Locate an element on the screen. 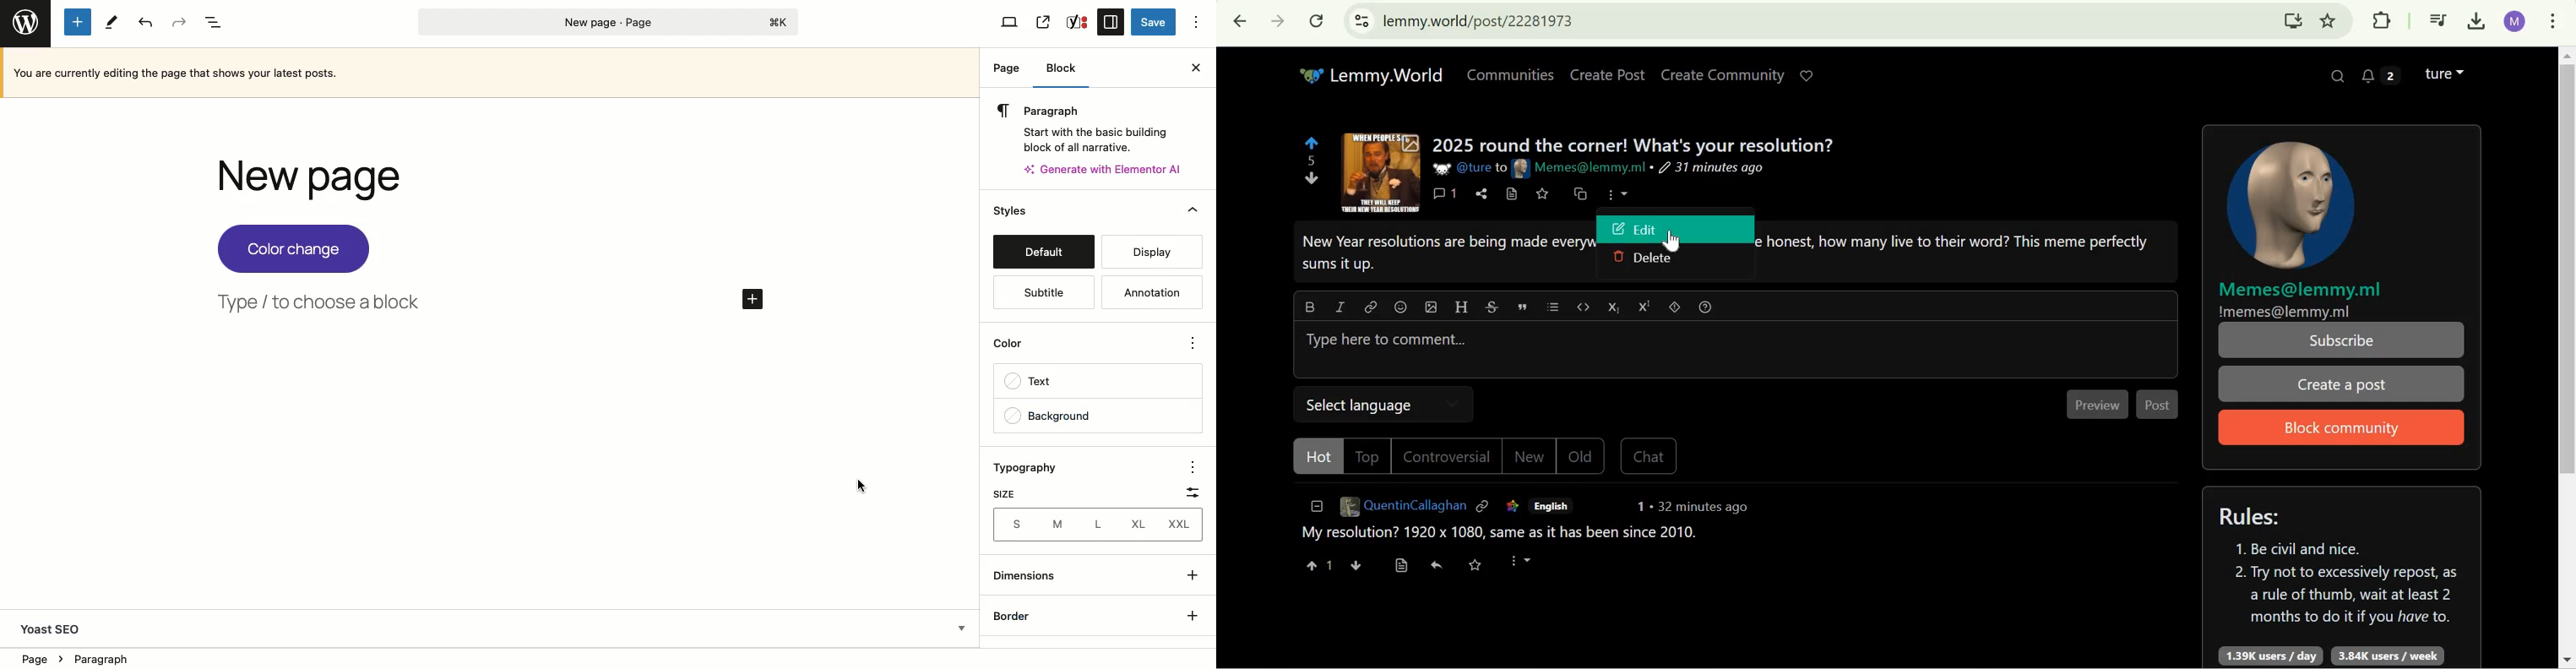 The image size is (2576, 672). Sidebar is located at coordinates (1111, 21).